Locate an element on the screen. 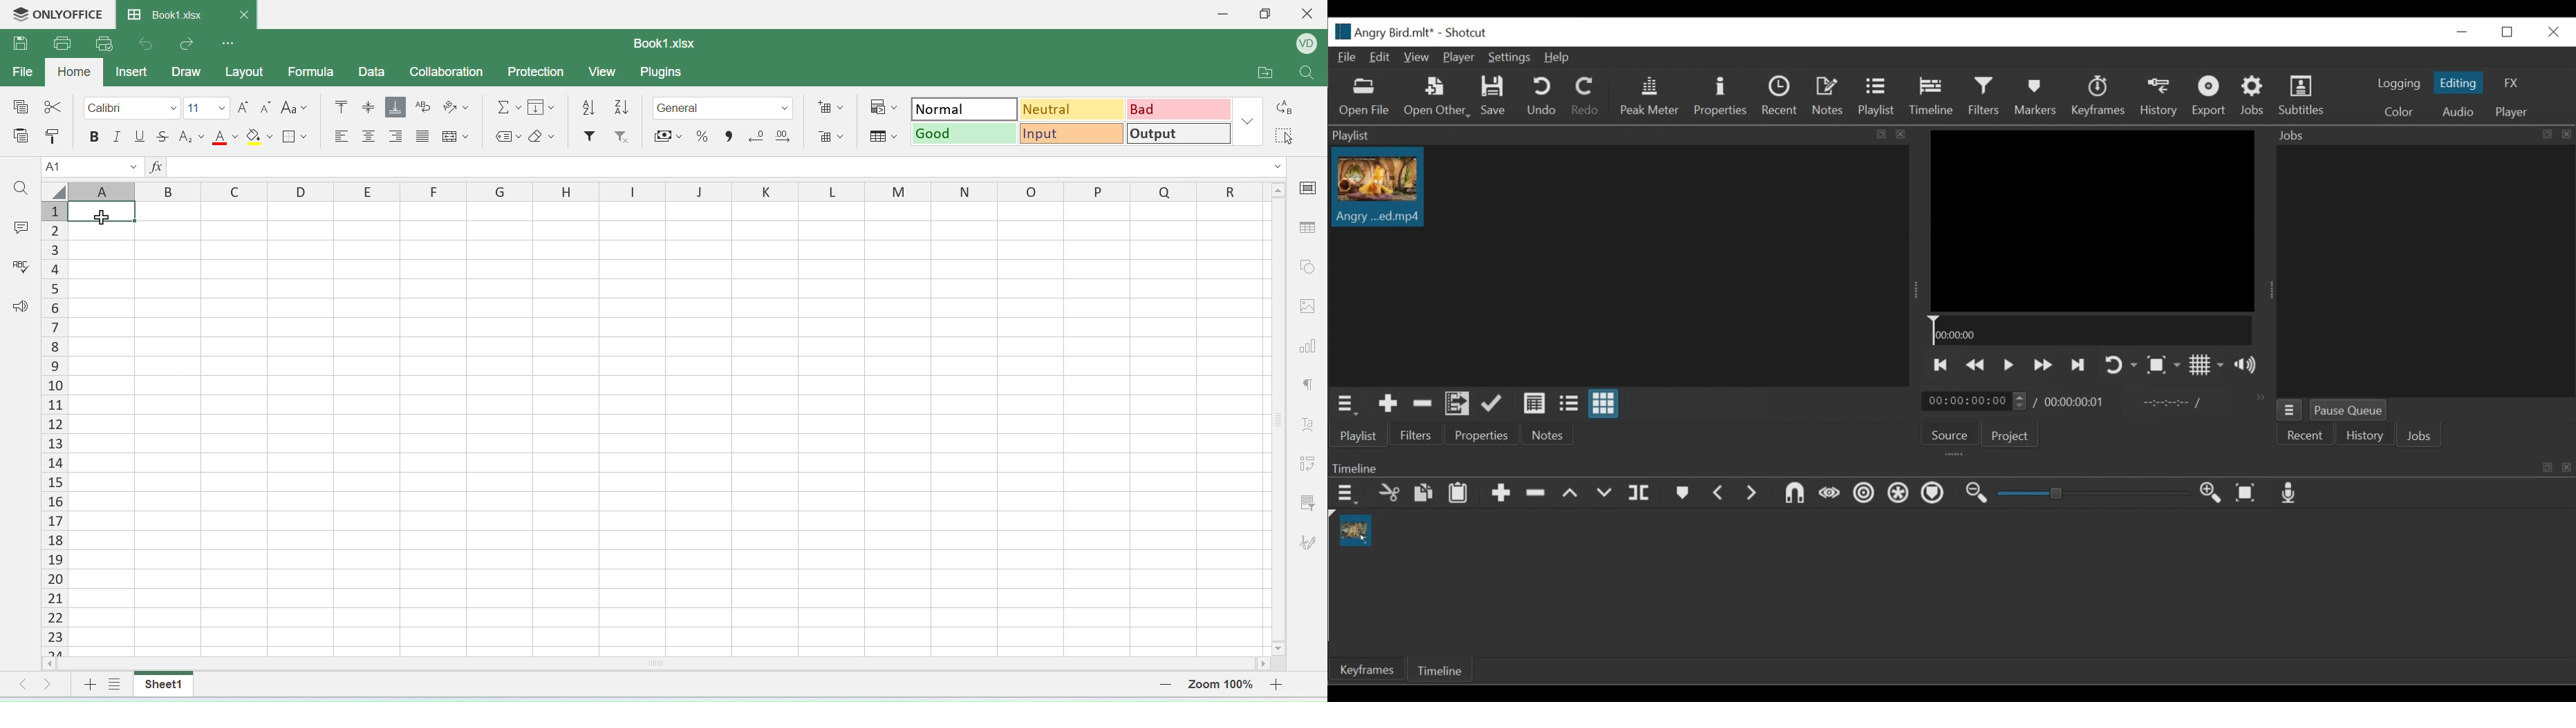 The height and width of the screenshot is (728, 2576). Current duration is located at coordinates (1973, 401).